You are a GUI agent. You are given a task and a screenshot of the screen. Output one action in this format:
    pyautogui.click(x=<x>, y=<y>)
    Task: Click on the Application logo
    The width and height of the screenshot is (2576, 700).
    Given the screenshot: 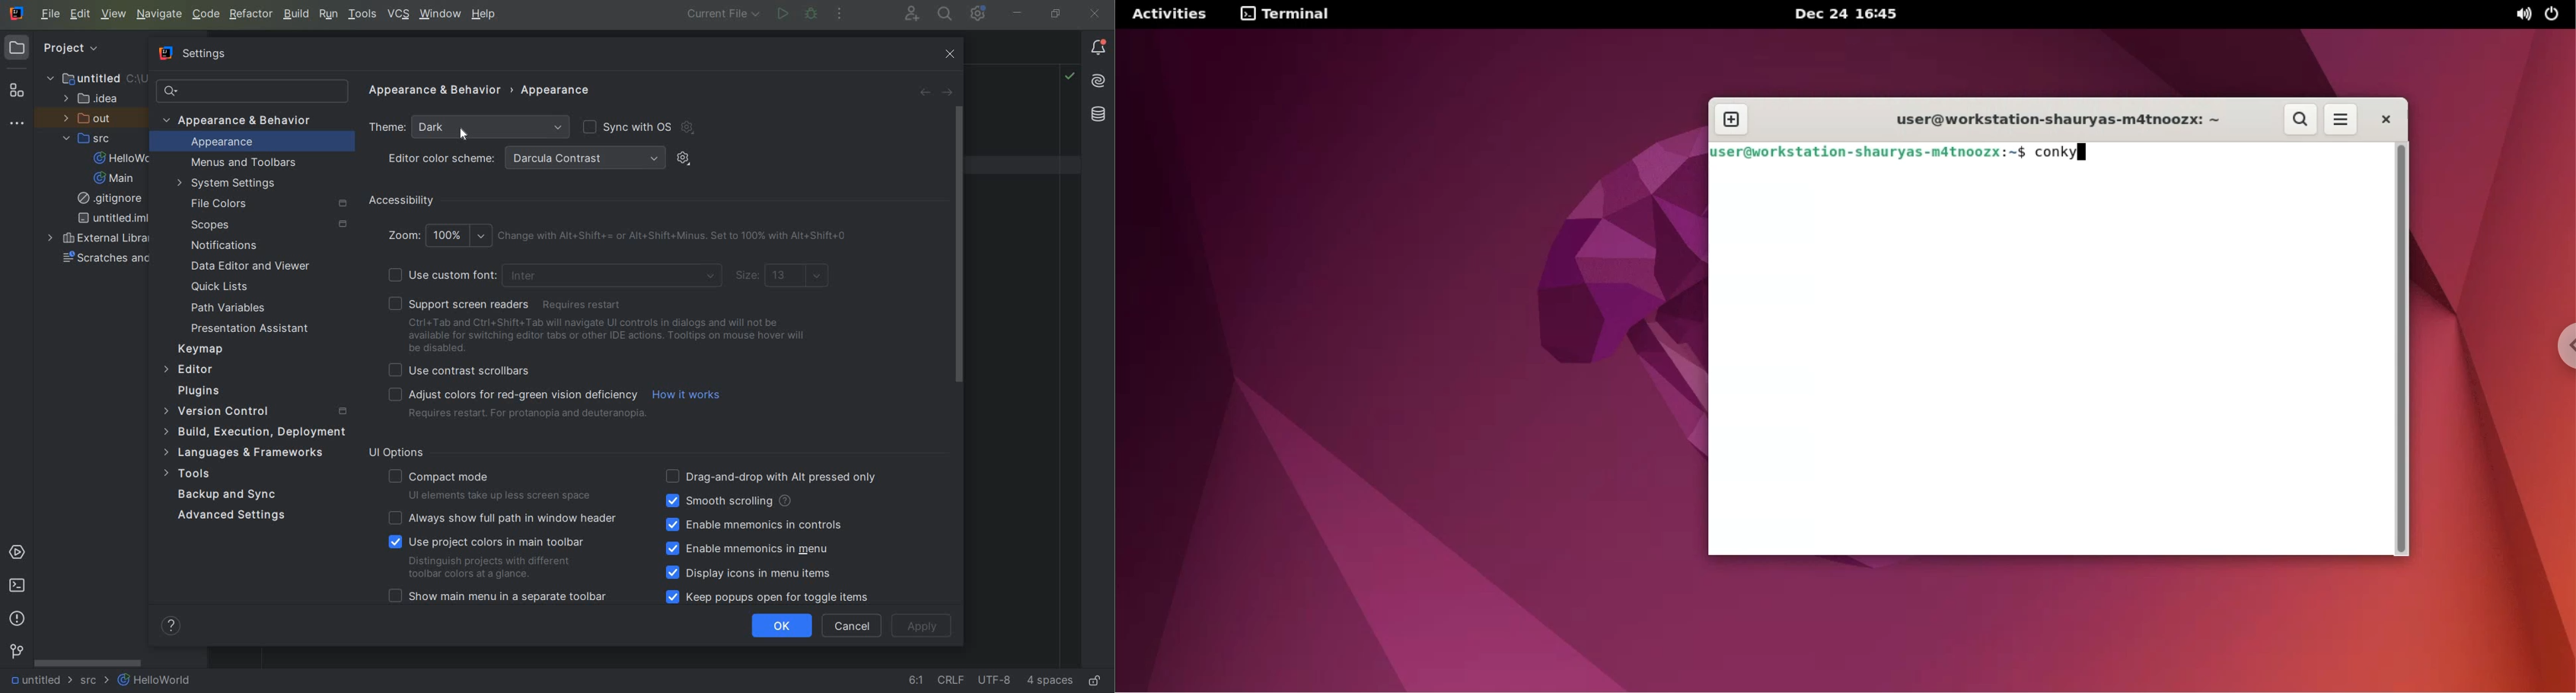 What is the action you would take?
    pyautogui.click(x=19, y=15)
    